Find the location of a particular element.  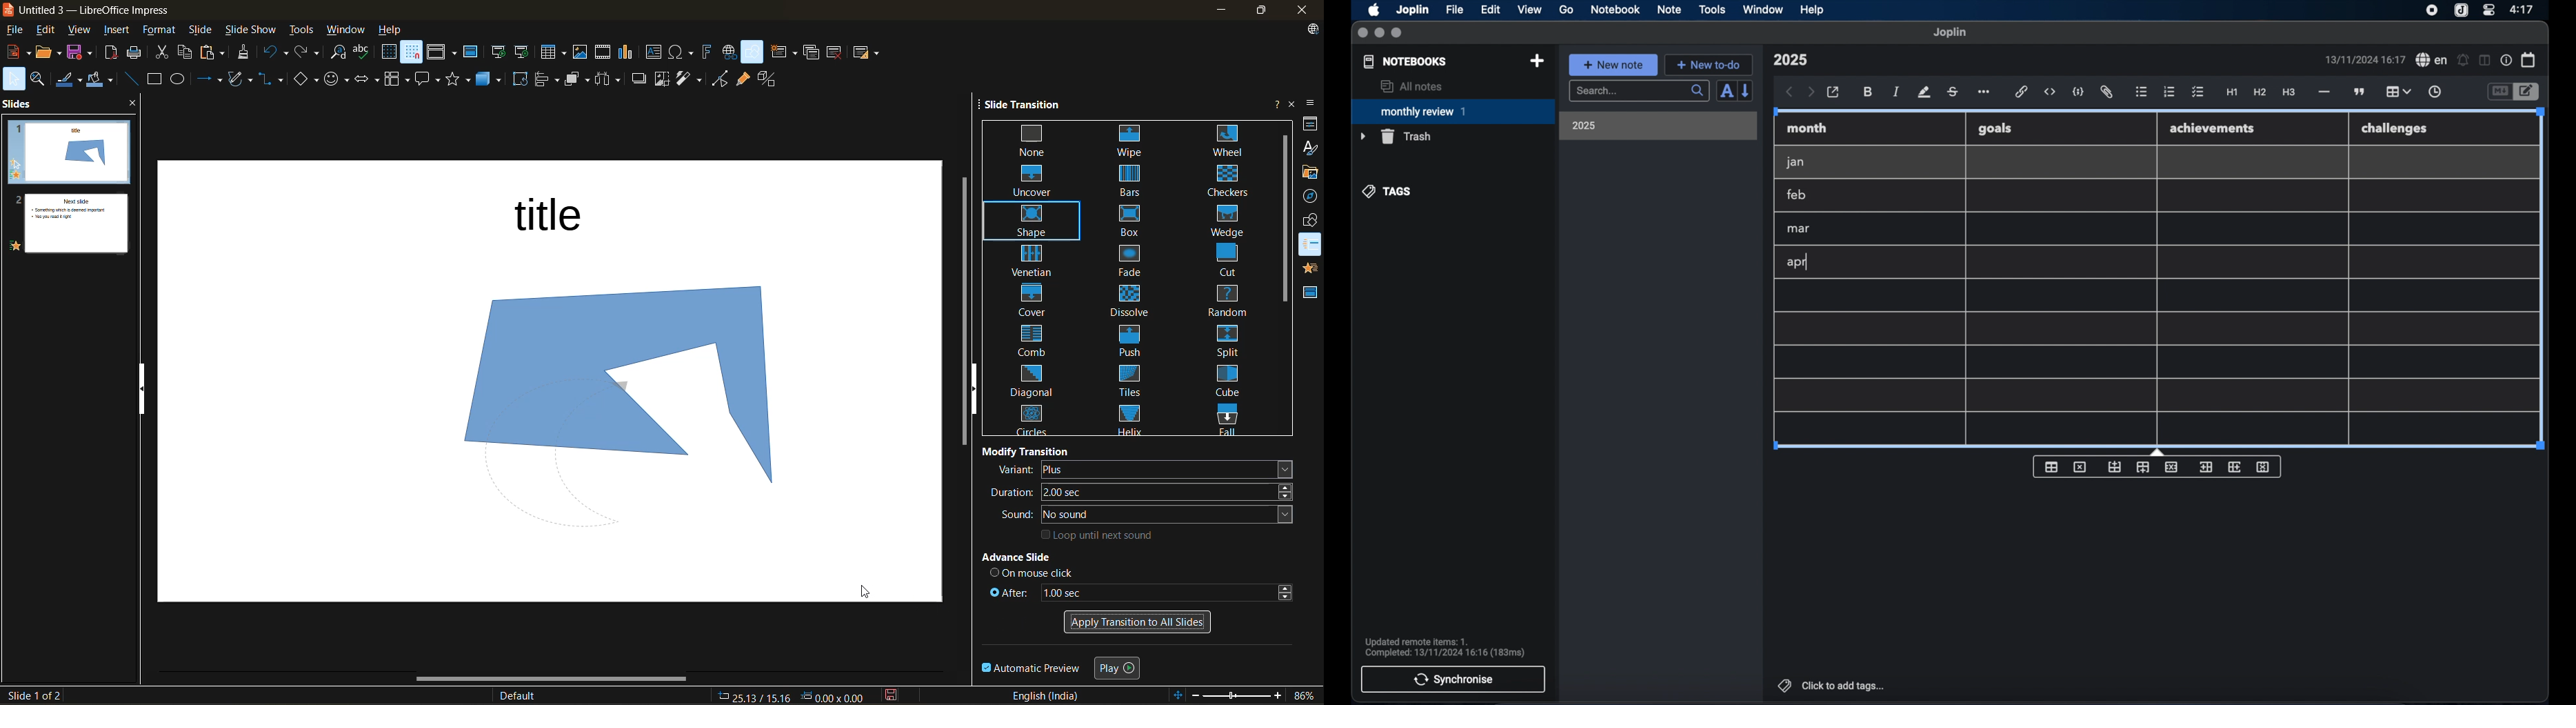

italic is located at coordinates (1897, 91).